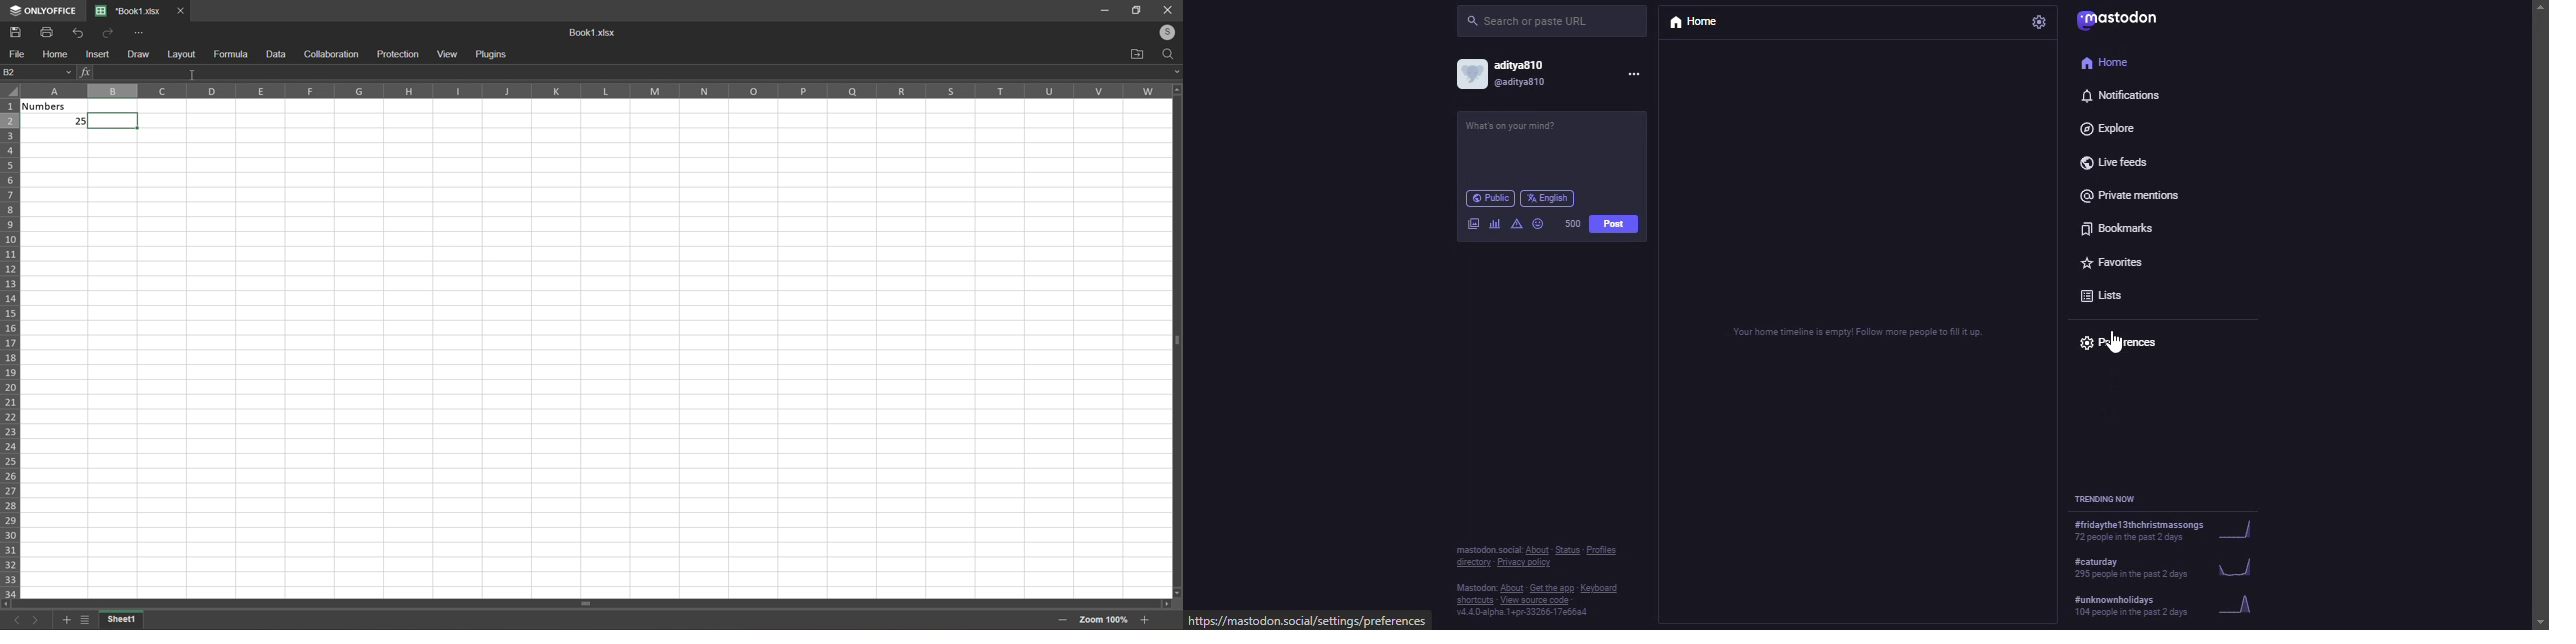  I want to click on formula bar, so click(626, 73).